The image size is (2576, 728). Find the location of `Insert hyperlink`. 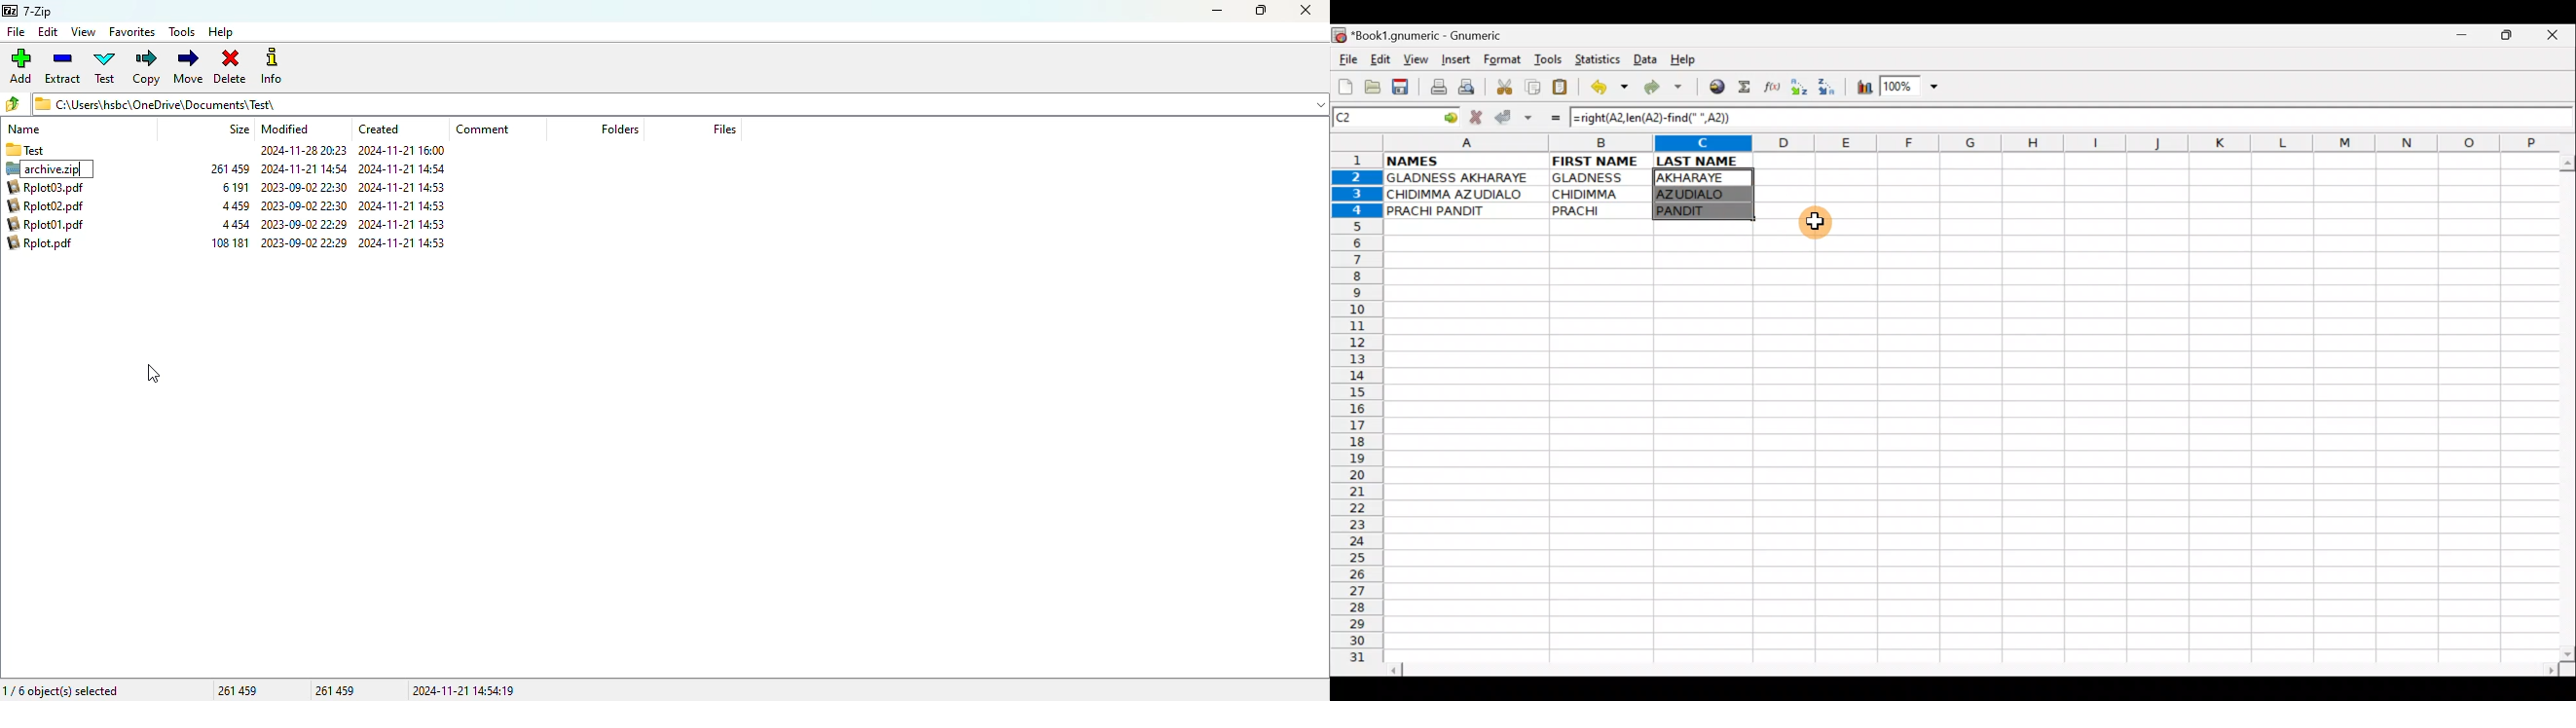

Insert hyperlink is located at coordinates (1715, 88).